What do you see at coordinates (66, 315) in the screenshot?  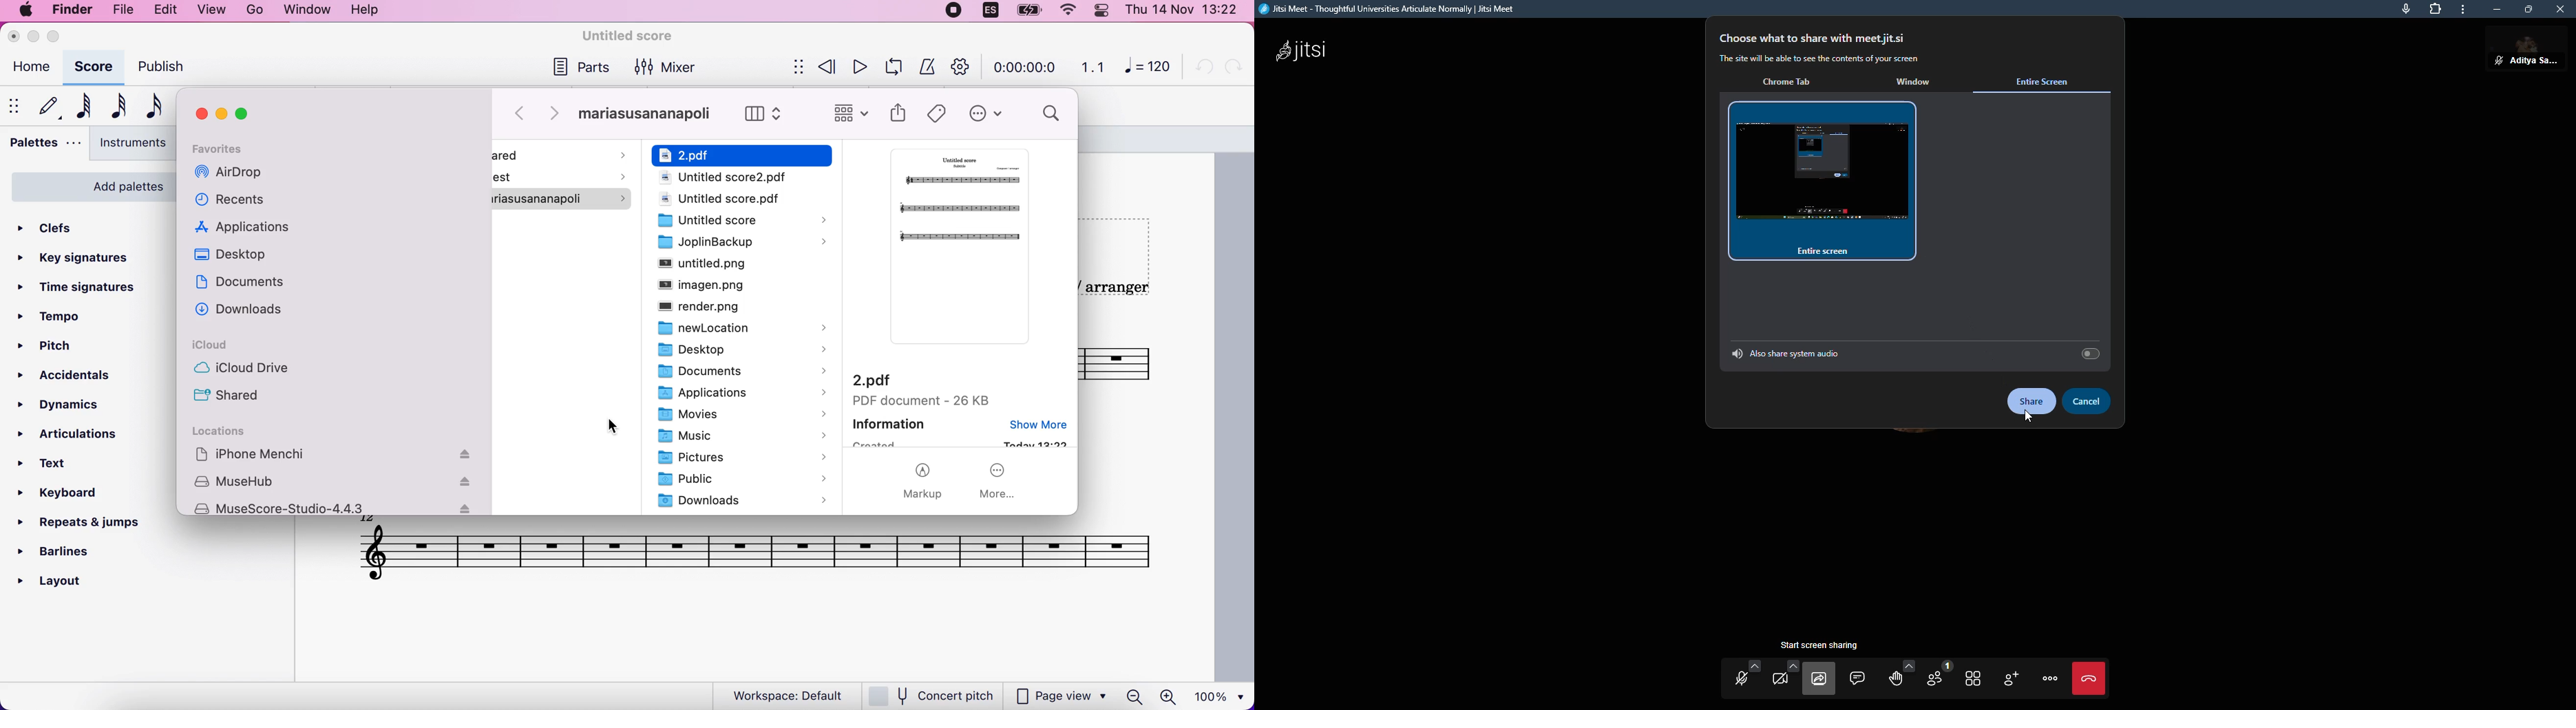 I see `tempo` at bounding box center [66, 315].